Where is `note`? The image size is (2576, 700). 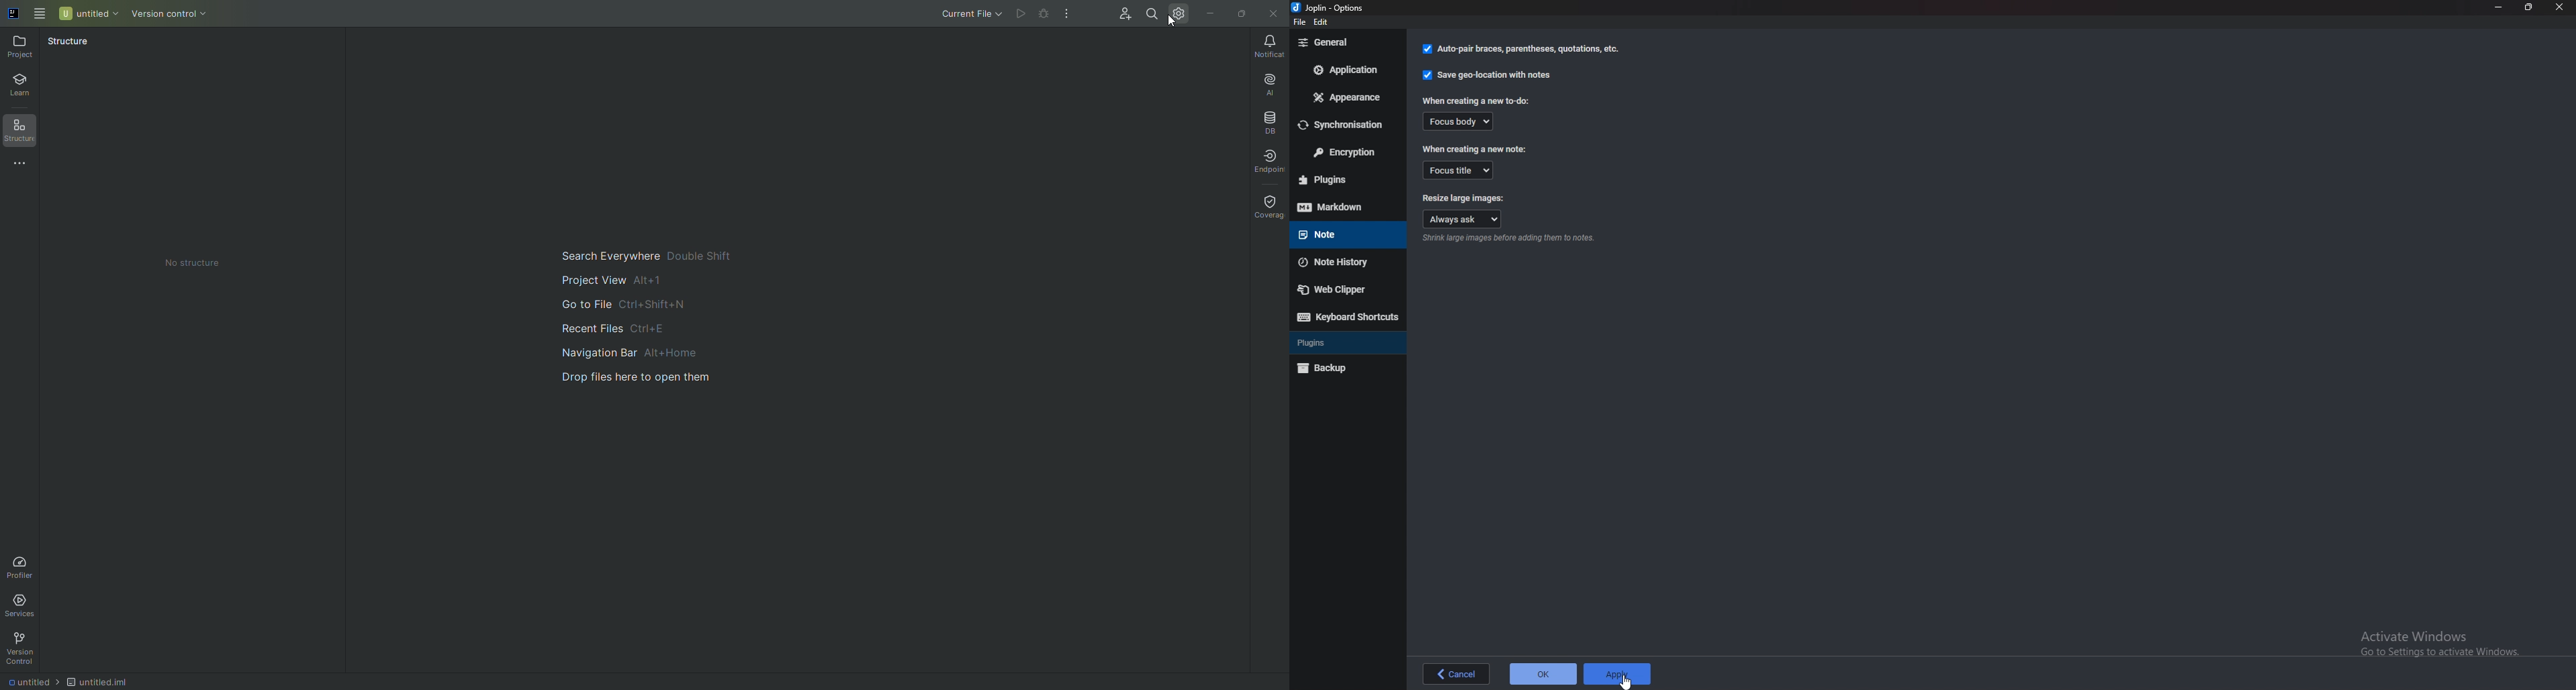
note is located at coordinates (1342, 233).